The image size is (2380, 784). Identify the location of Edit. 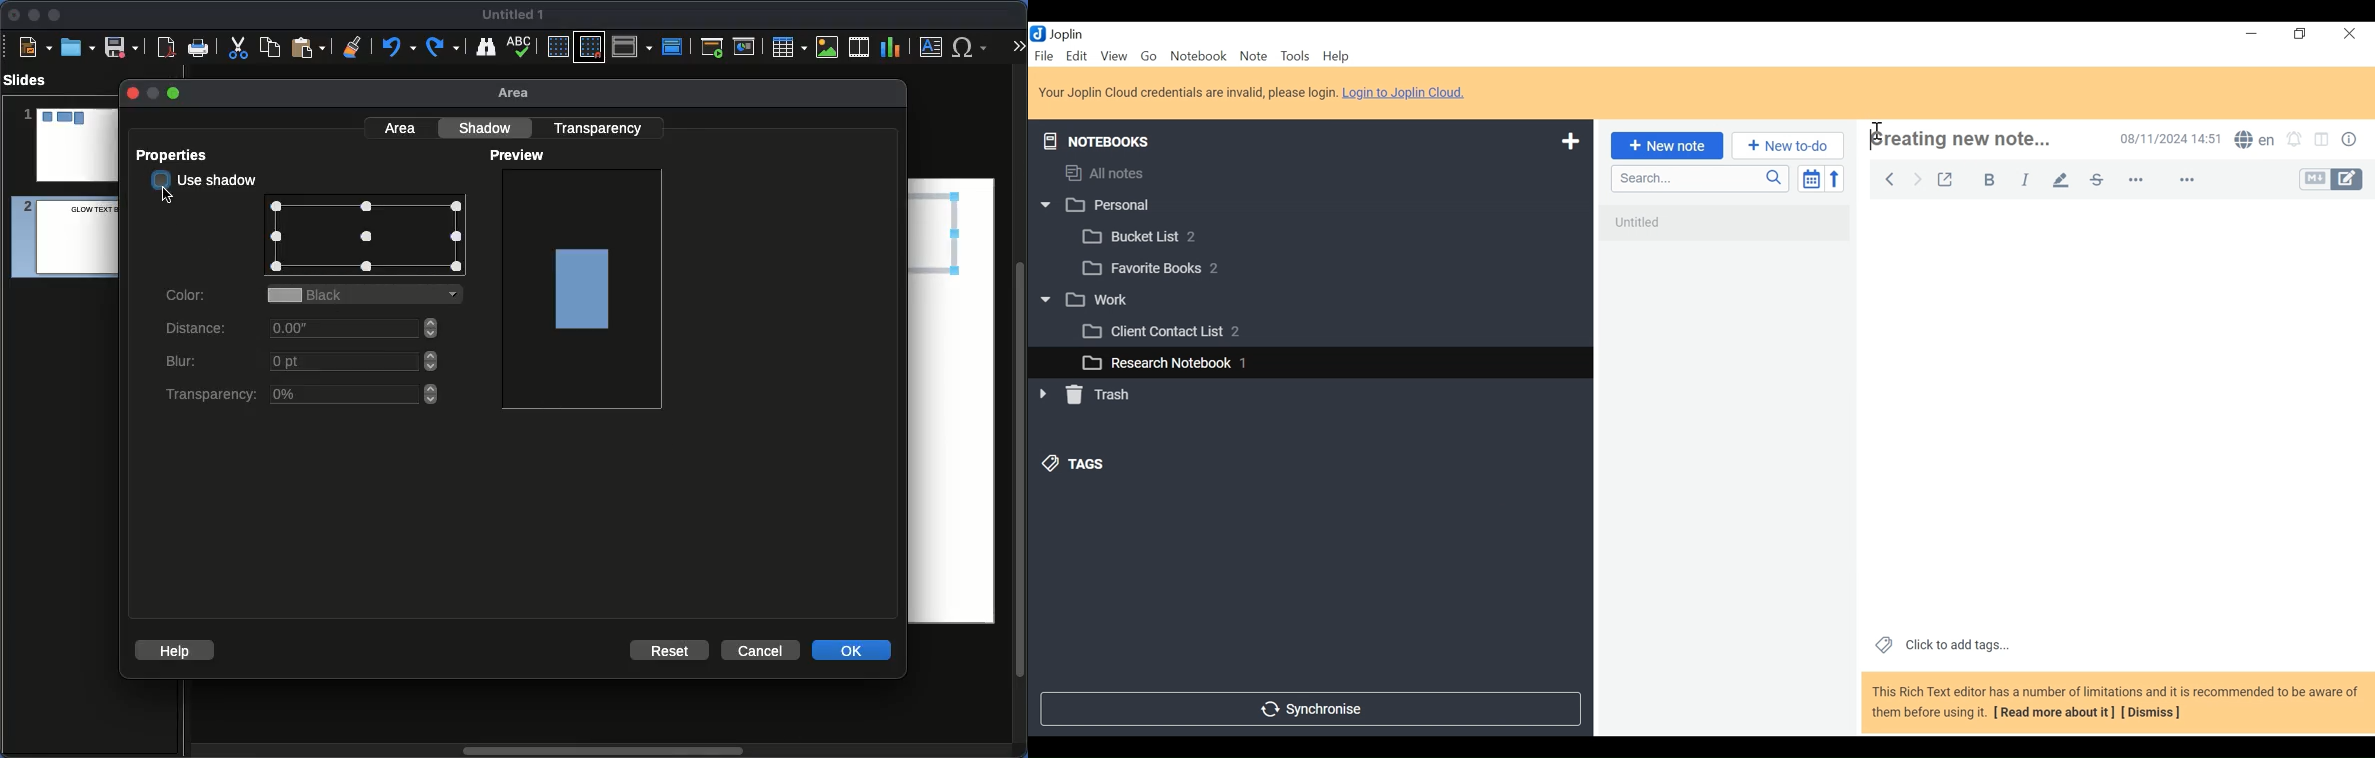
(1078, 55).